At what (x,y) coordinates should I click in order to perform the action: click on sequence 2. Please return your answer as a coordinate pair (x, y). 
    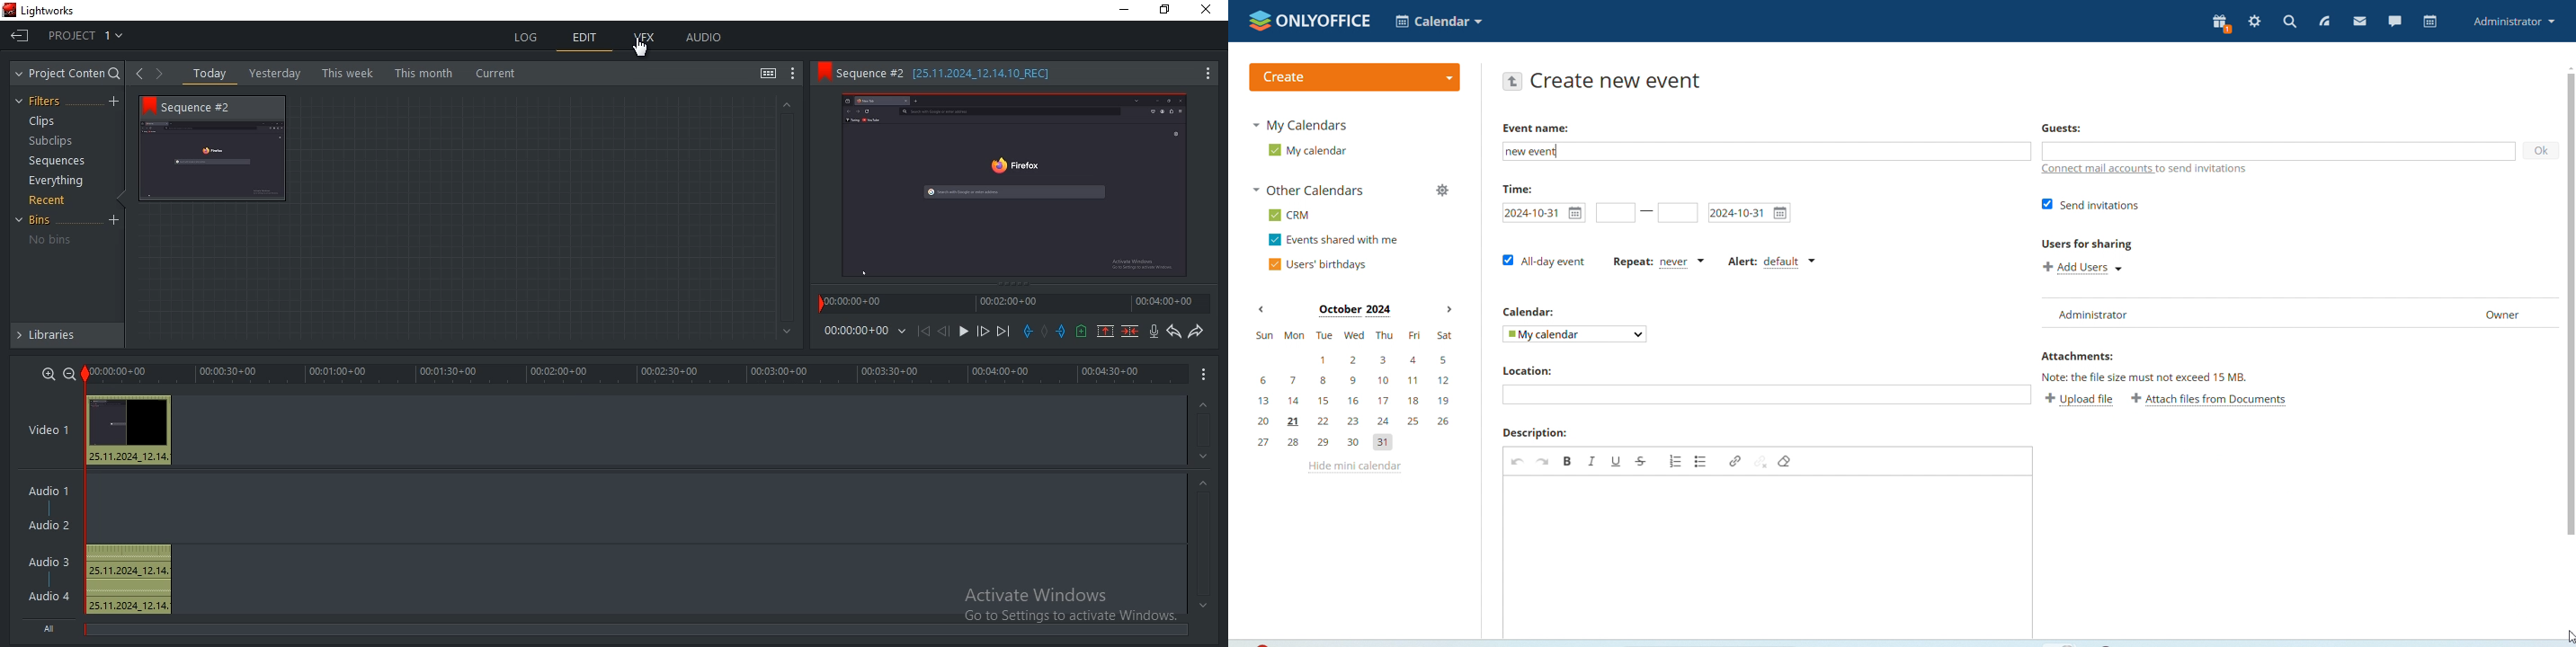
    Looking at the image, I should click on (1016, 188).